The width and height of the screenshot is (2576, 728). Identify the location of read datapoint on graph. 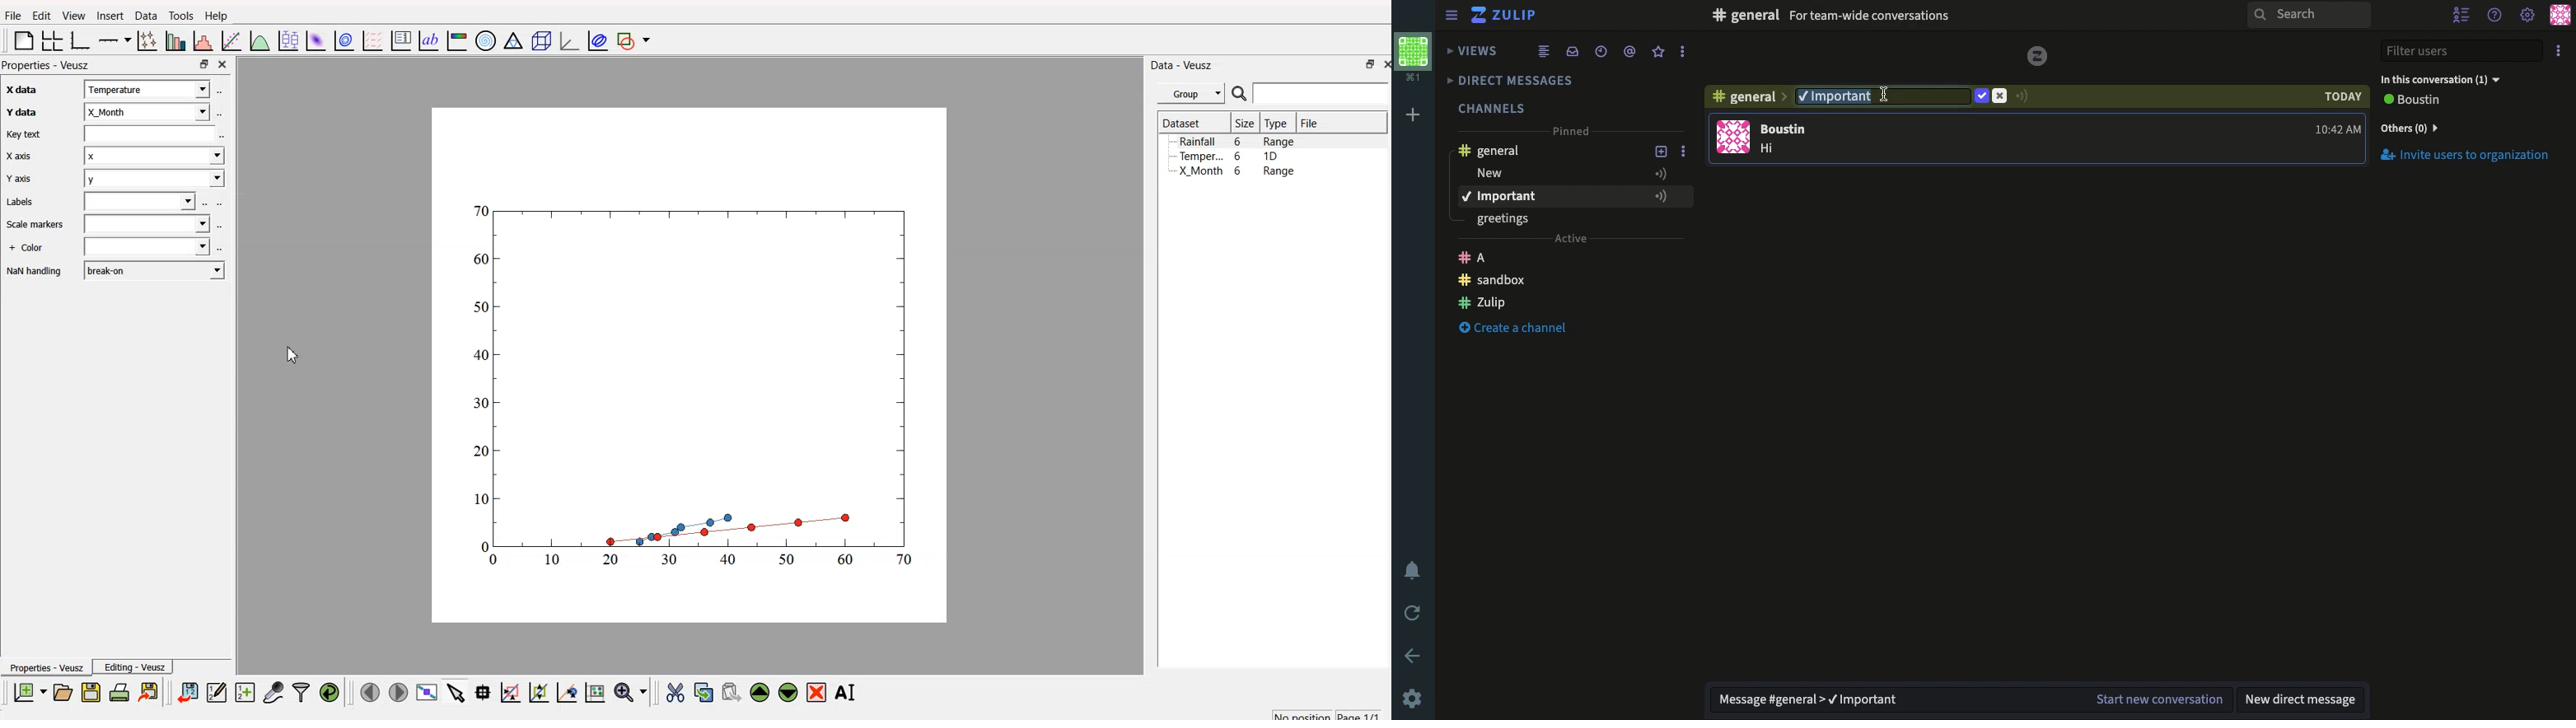
(481, 692).